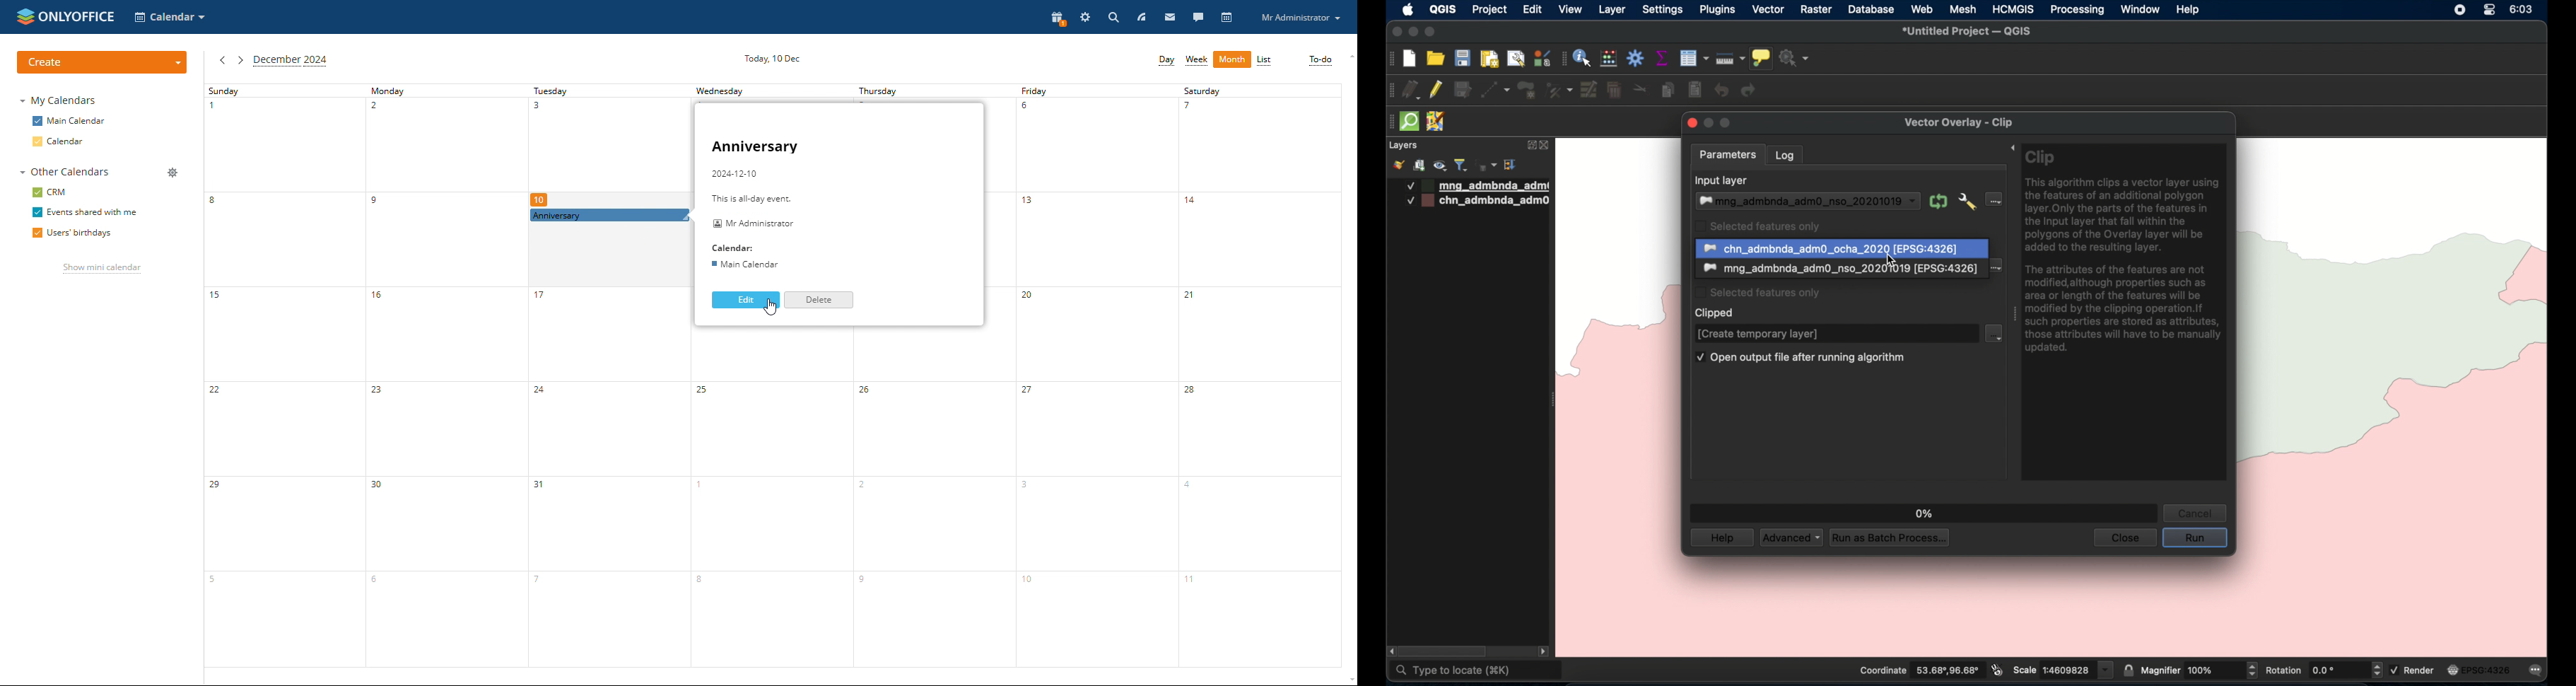 This screenshot has width=2576, height=700. What do you see at coordinates (775, 57) in the screenshot?
I see `current date` at bounding box center [775, 57].